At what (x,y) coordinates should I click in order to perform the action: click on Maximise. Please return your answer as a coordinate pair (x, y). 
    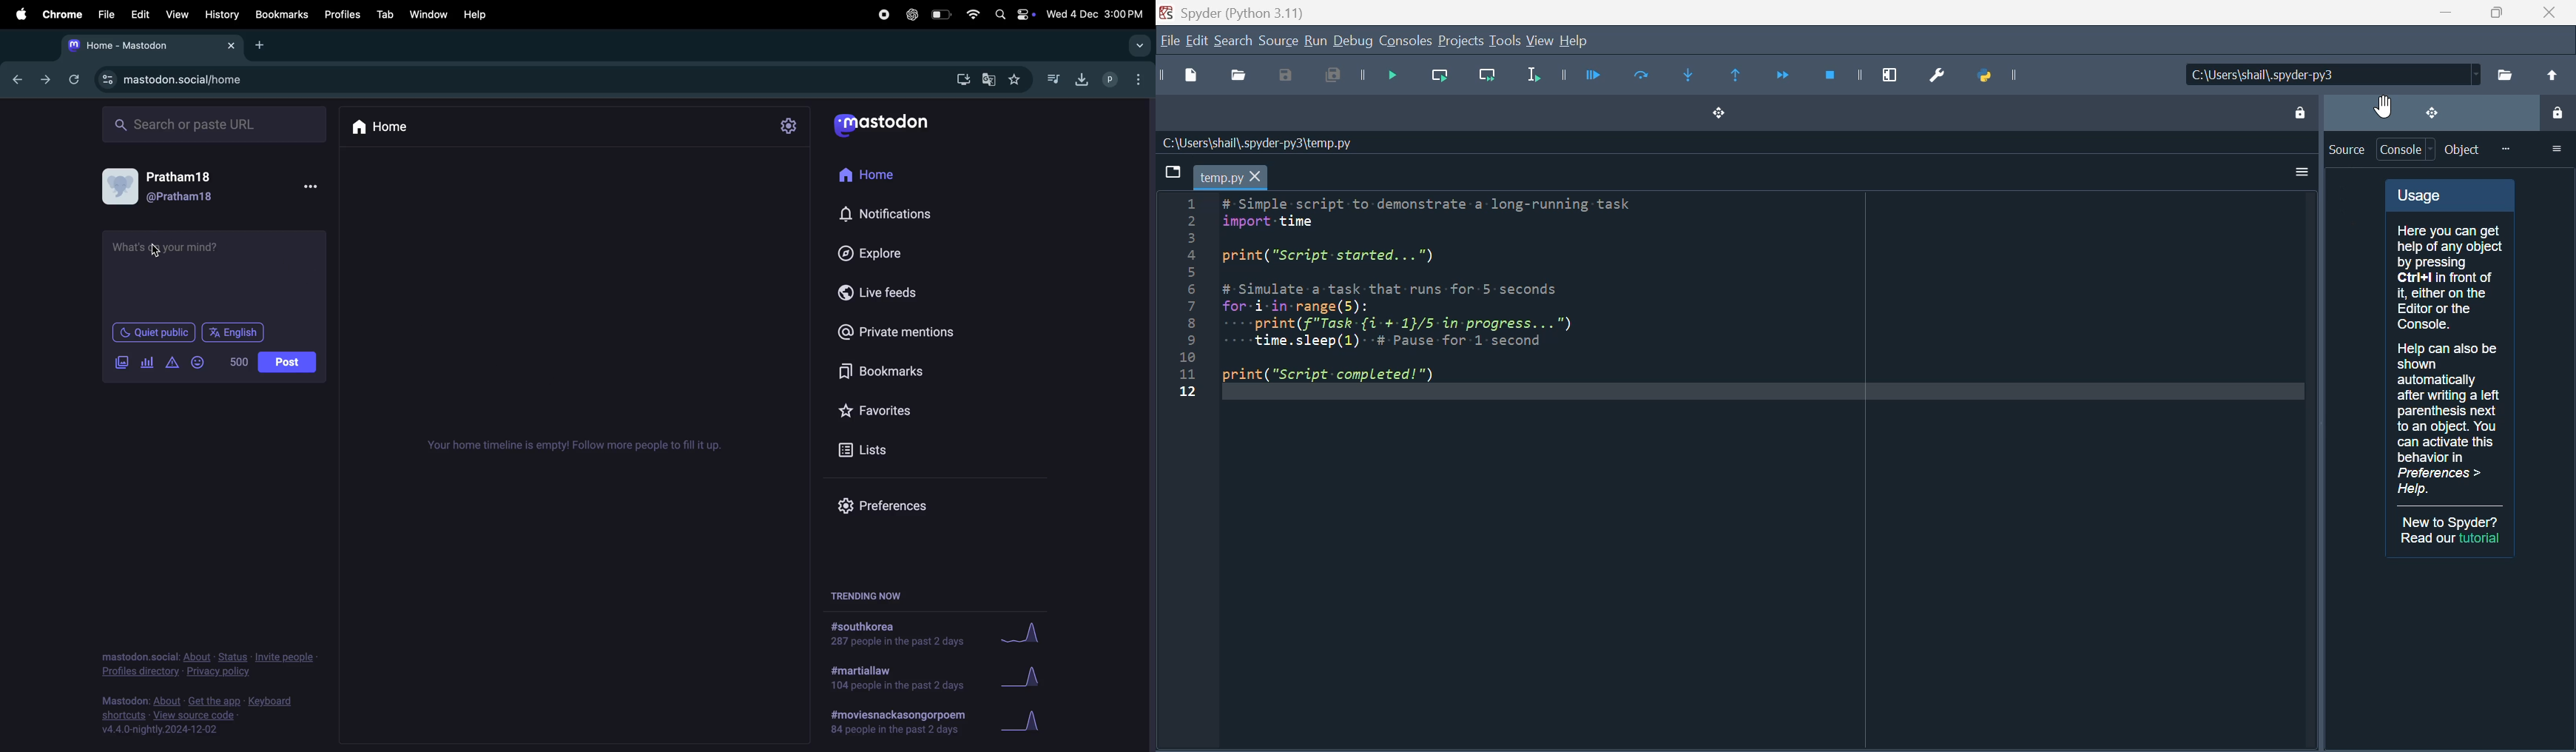
    Looking at the image, I should click on (2491, 13).